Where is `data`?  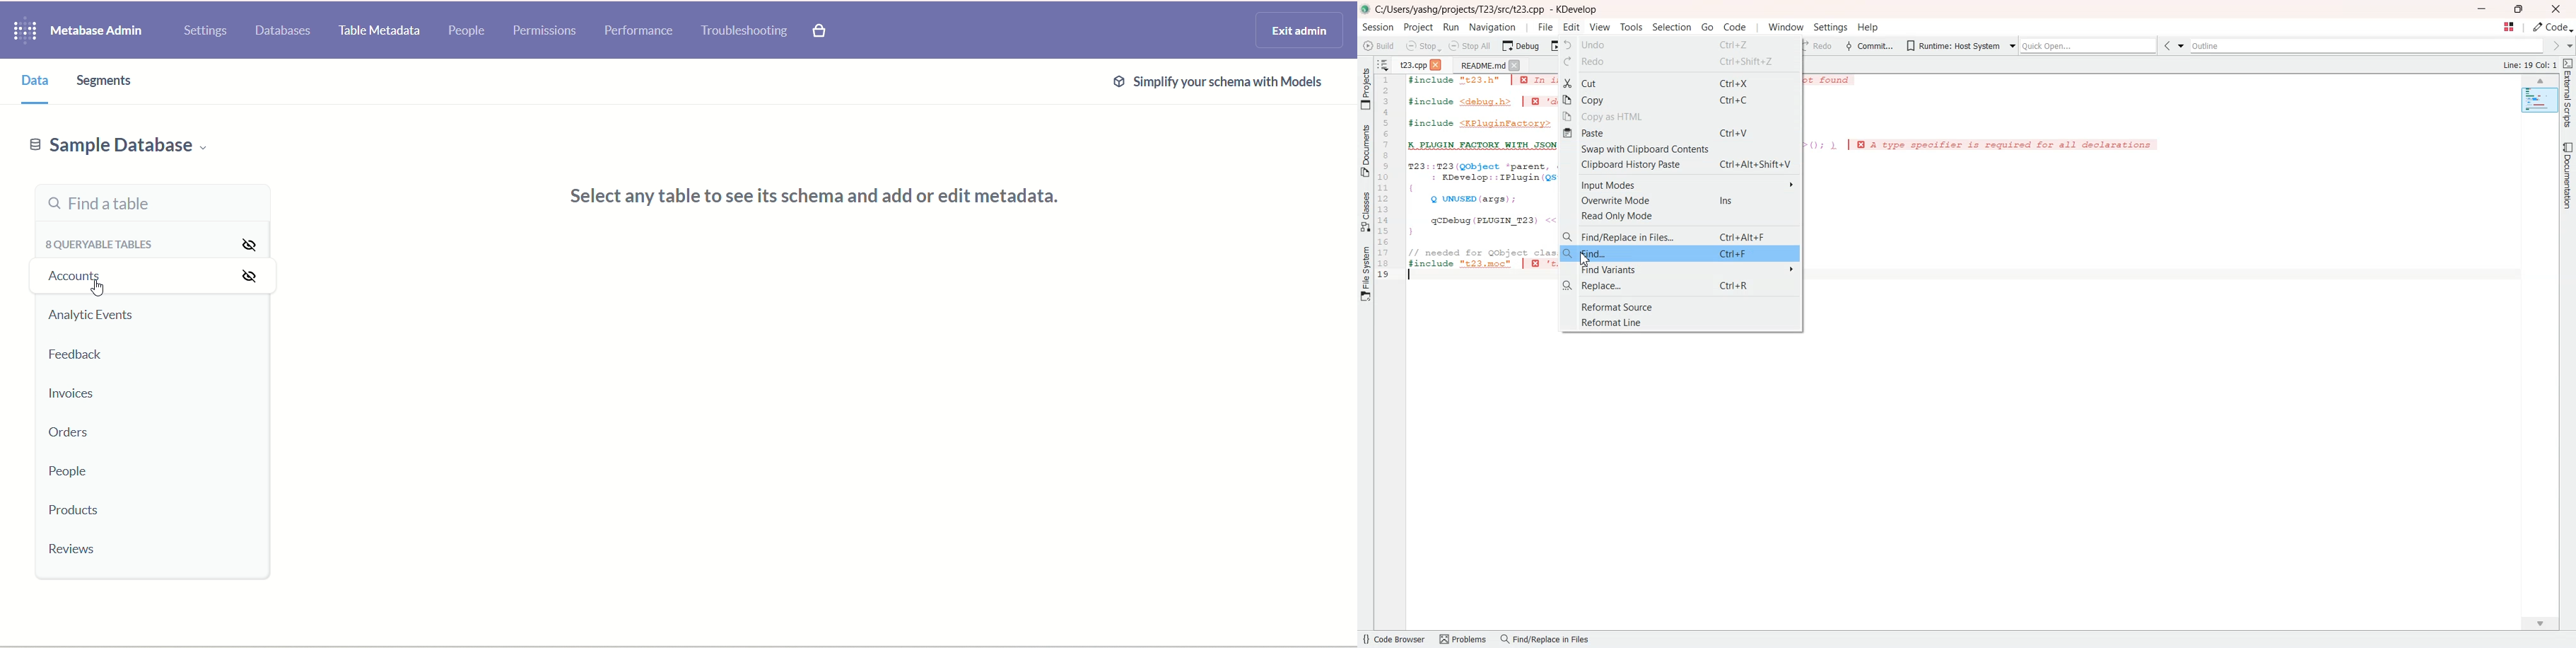
data is located at coordinates (37, 85).